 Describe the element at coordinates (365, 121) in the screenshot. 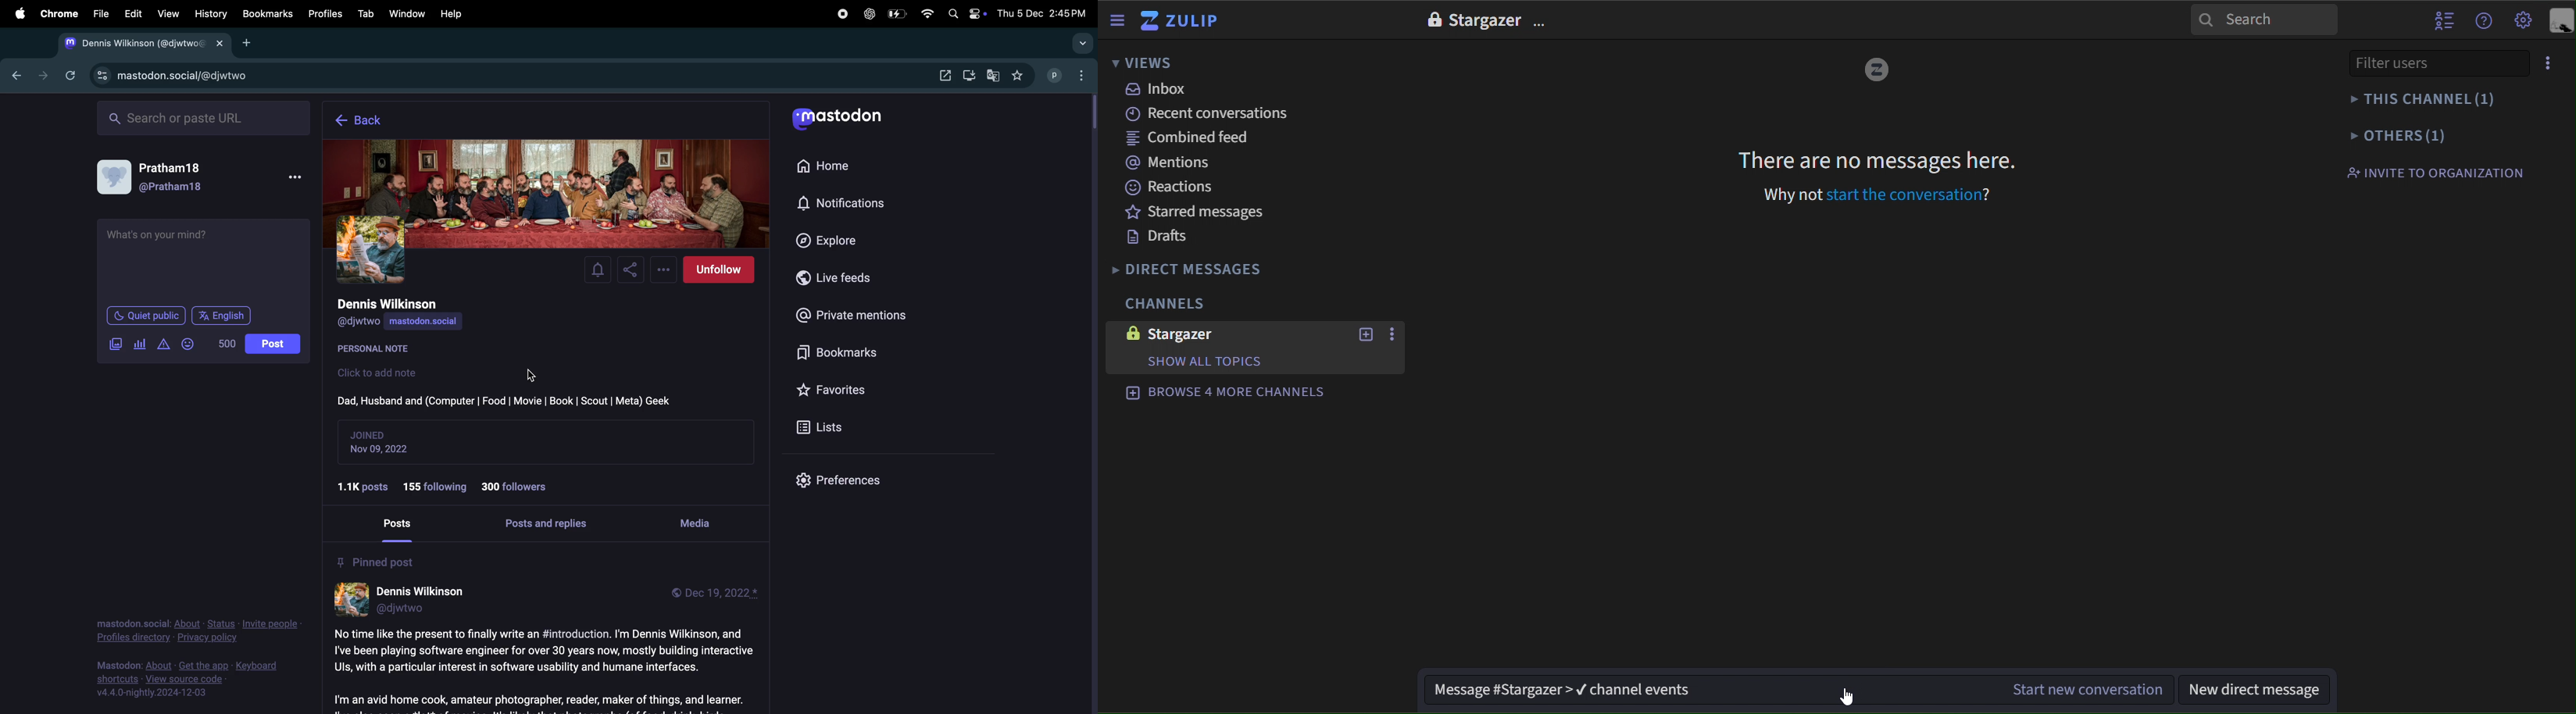

I see `back` at that location.